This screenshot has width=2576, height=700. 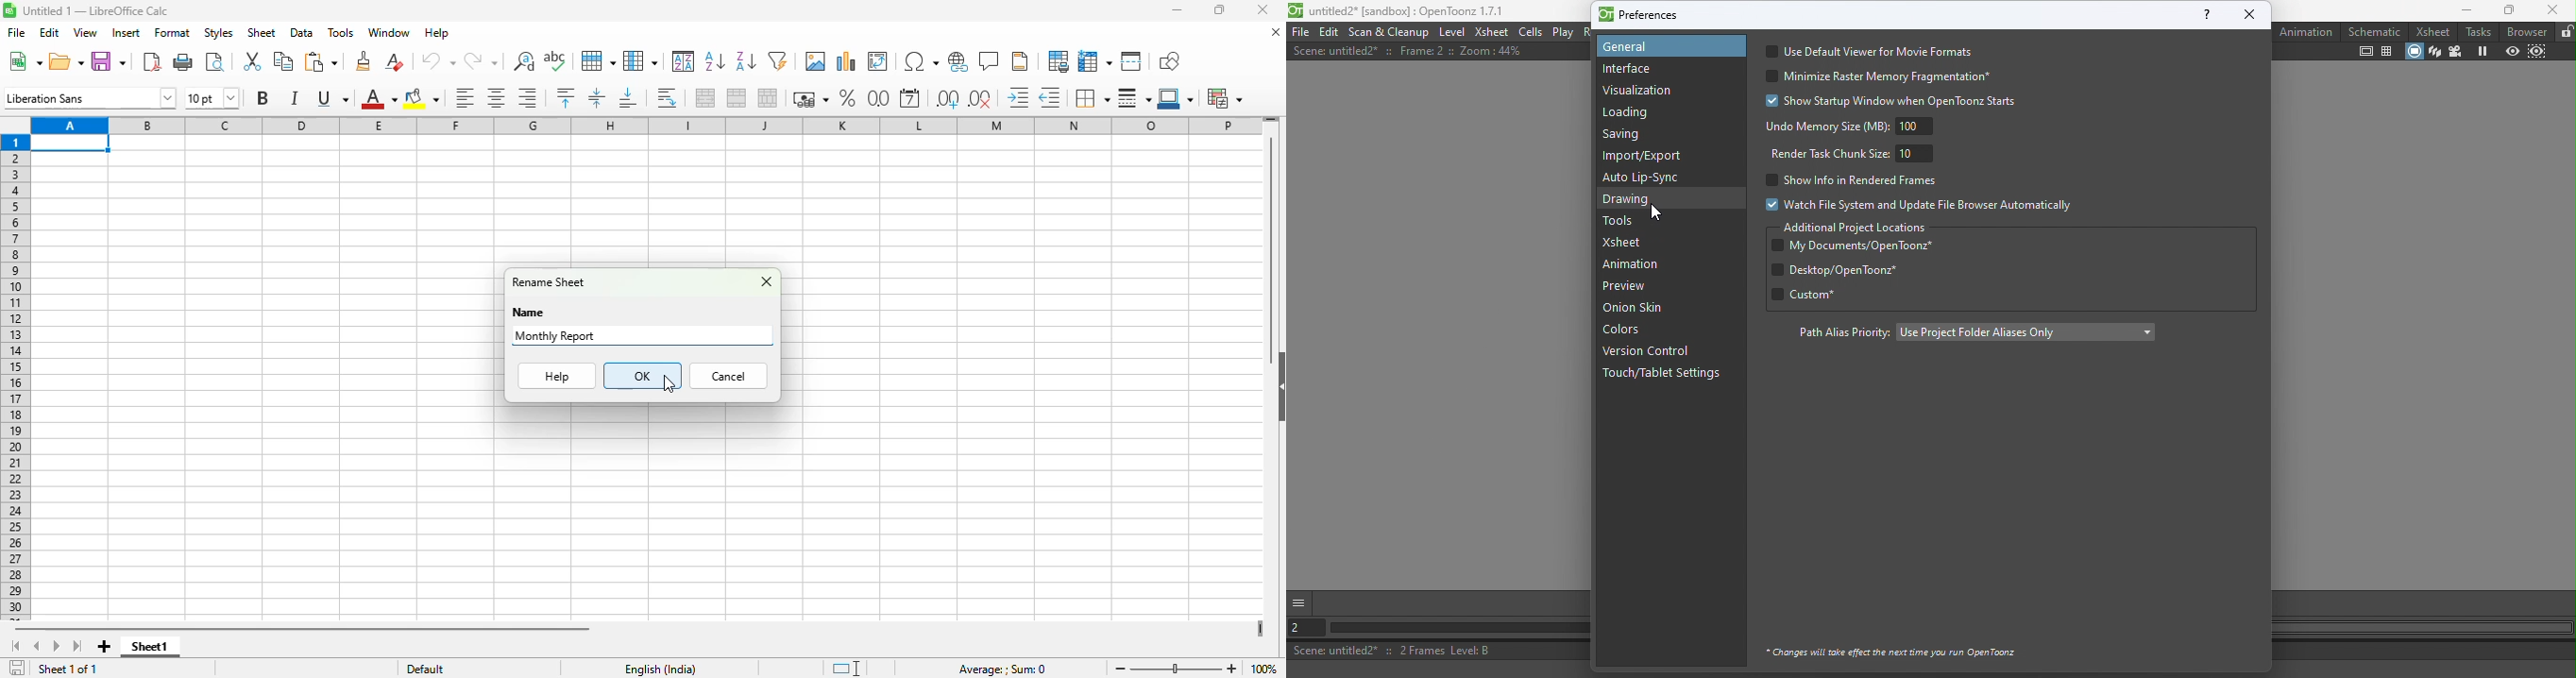 I want to click on row, so click(x=598, y=61).